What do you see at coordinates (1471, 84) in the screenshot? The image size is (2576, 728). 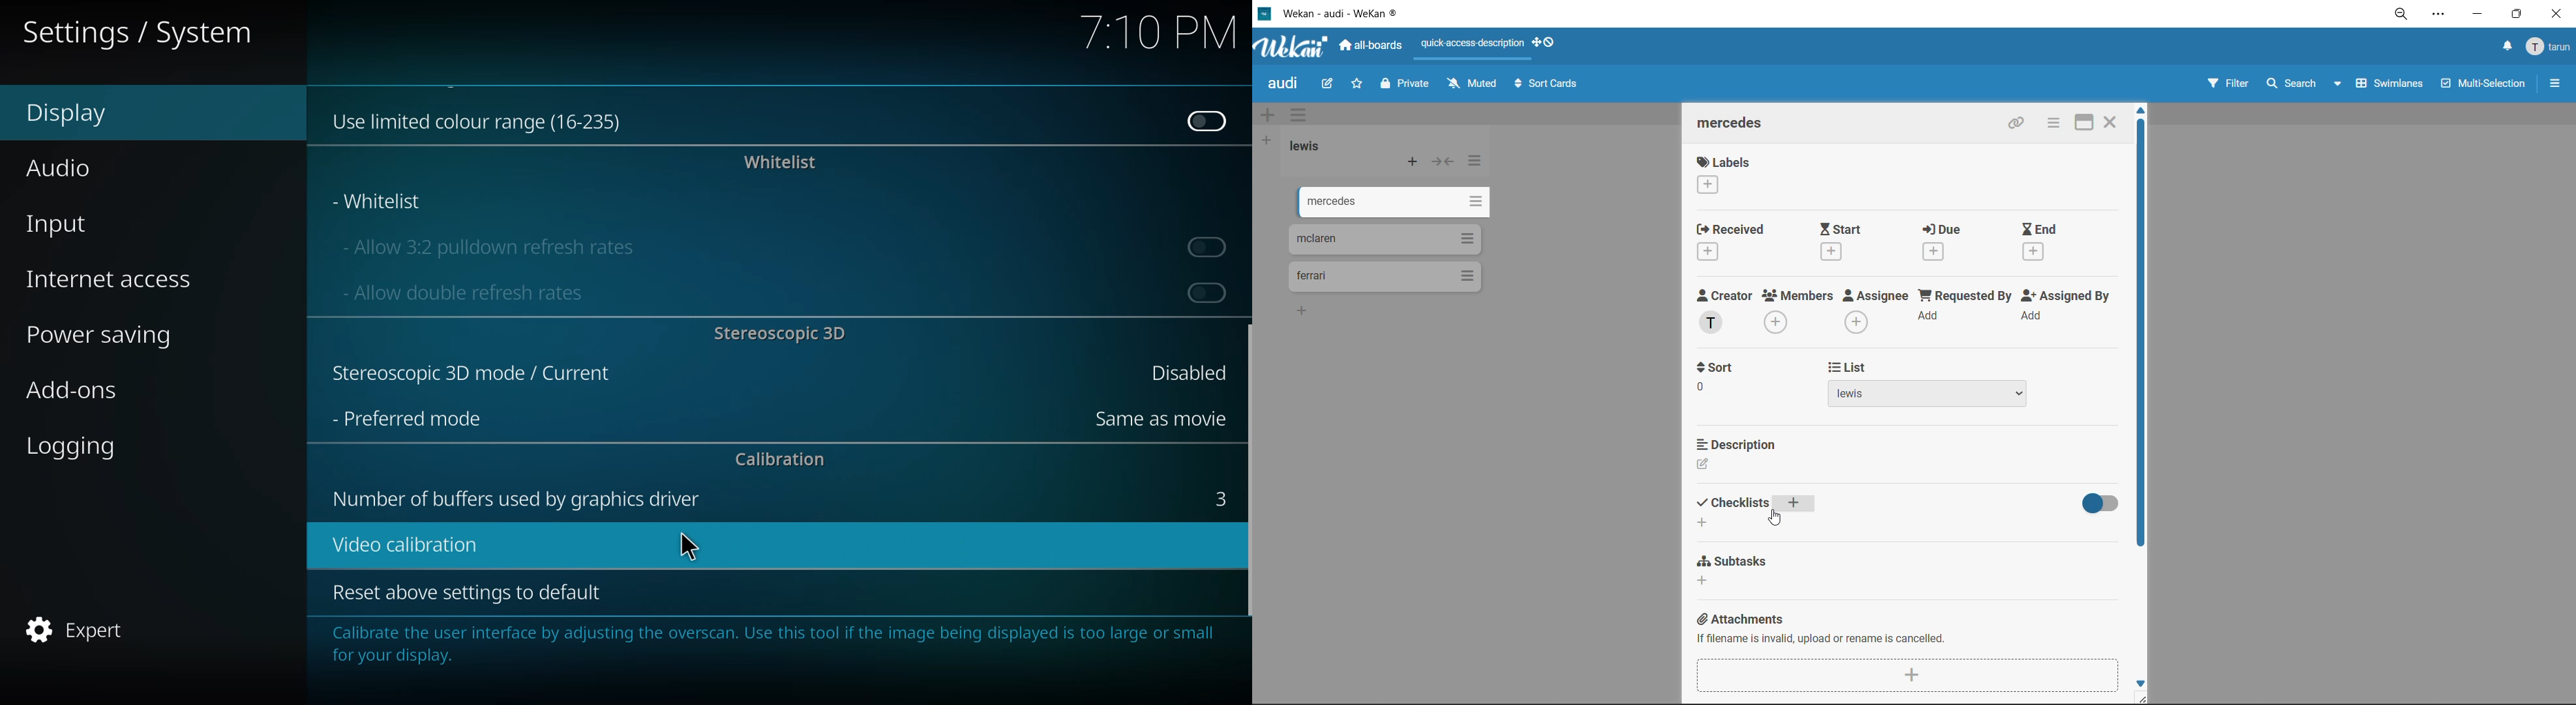 I see `muted` at bounding box center [1471, 84].